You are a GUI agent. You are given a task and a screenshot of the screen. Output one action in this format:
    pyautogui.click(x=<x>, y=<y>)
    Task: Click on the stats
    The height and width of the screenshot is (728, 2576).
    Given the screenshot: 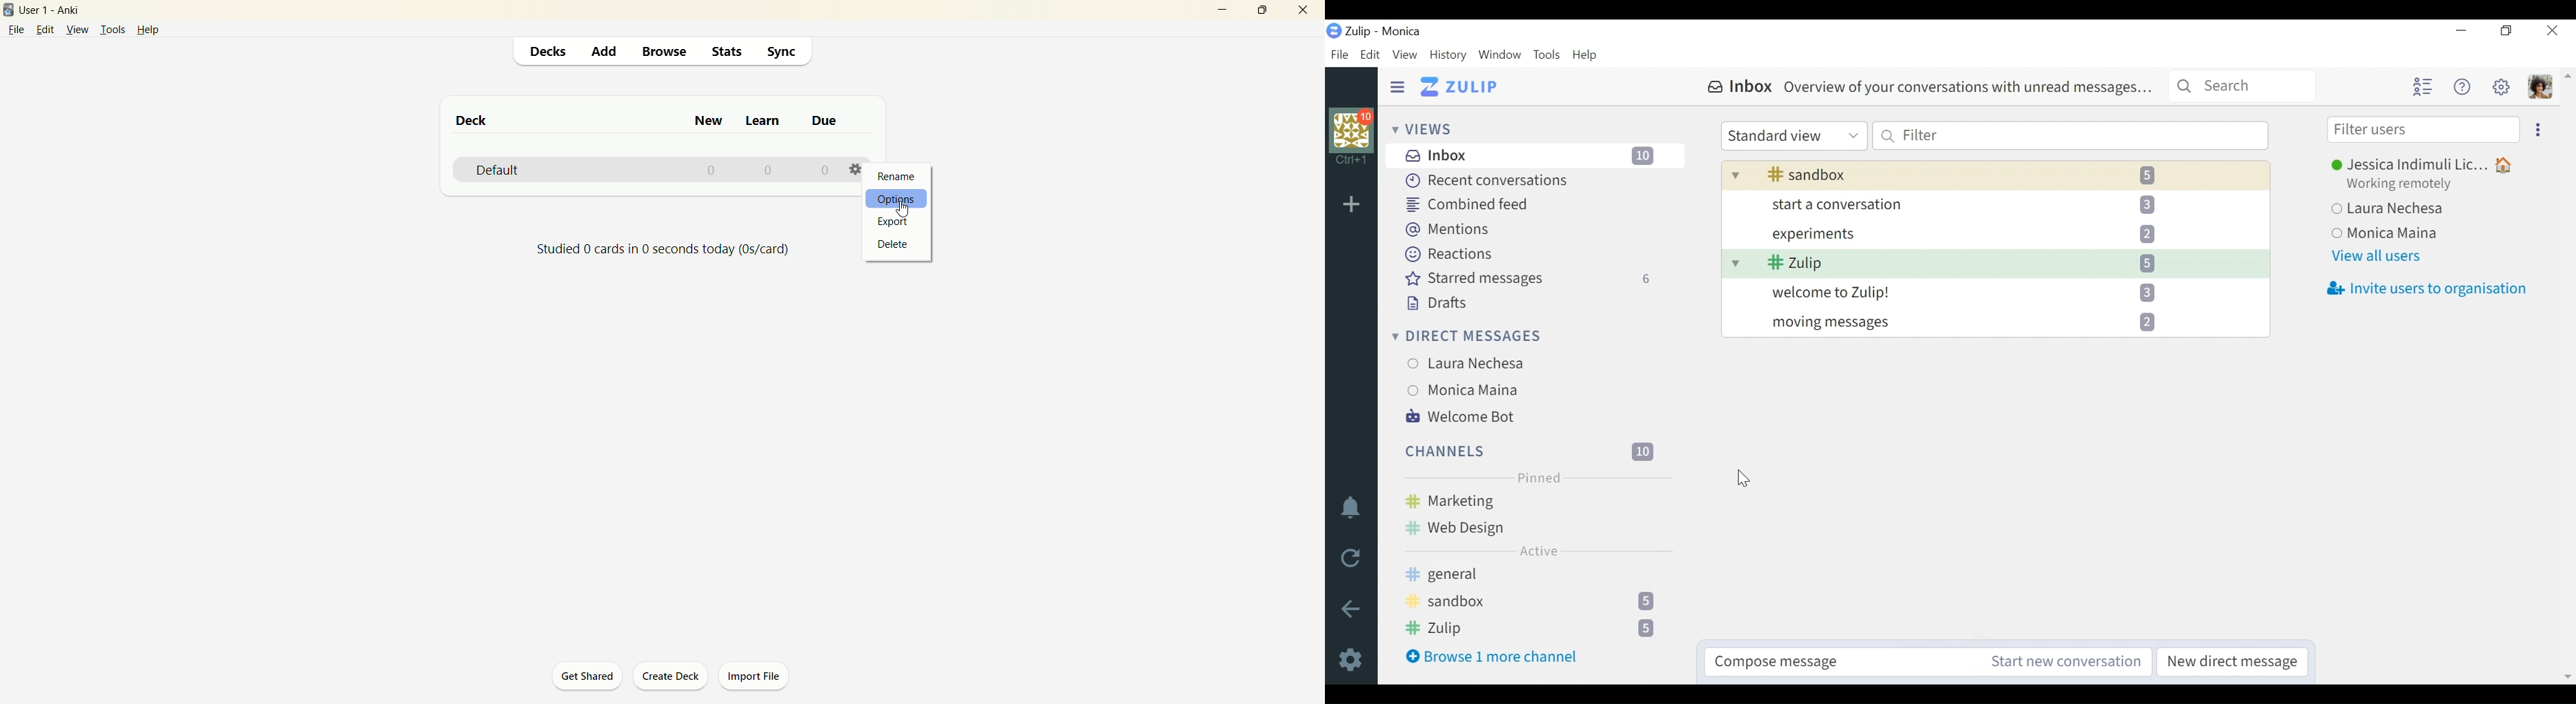 What is the action you would take?
    pyautogui.click(x=725, y=53)
    